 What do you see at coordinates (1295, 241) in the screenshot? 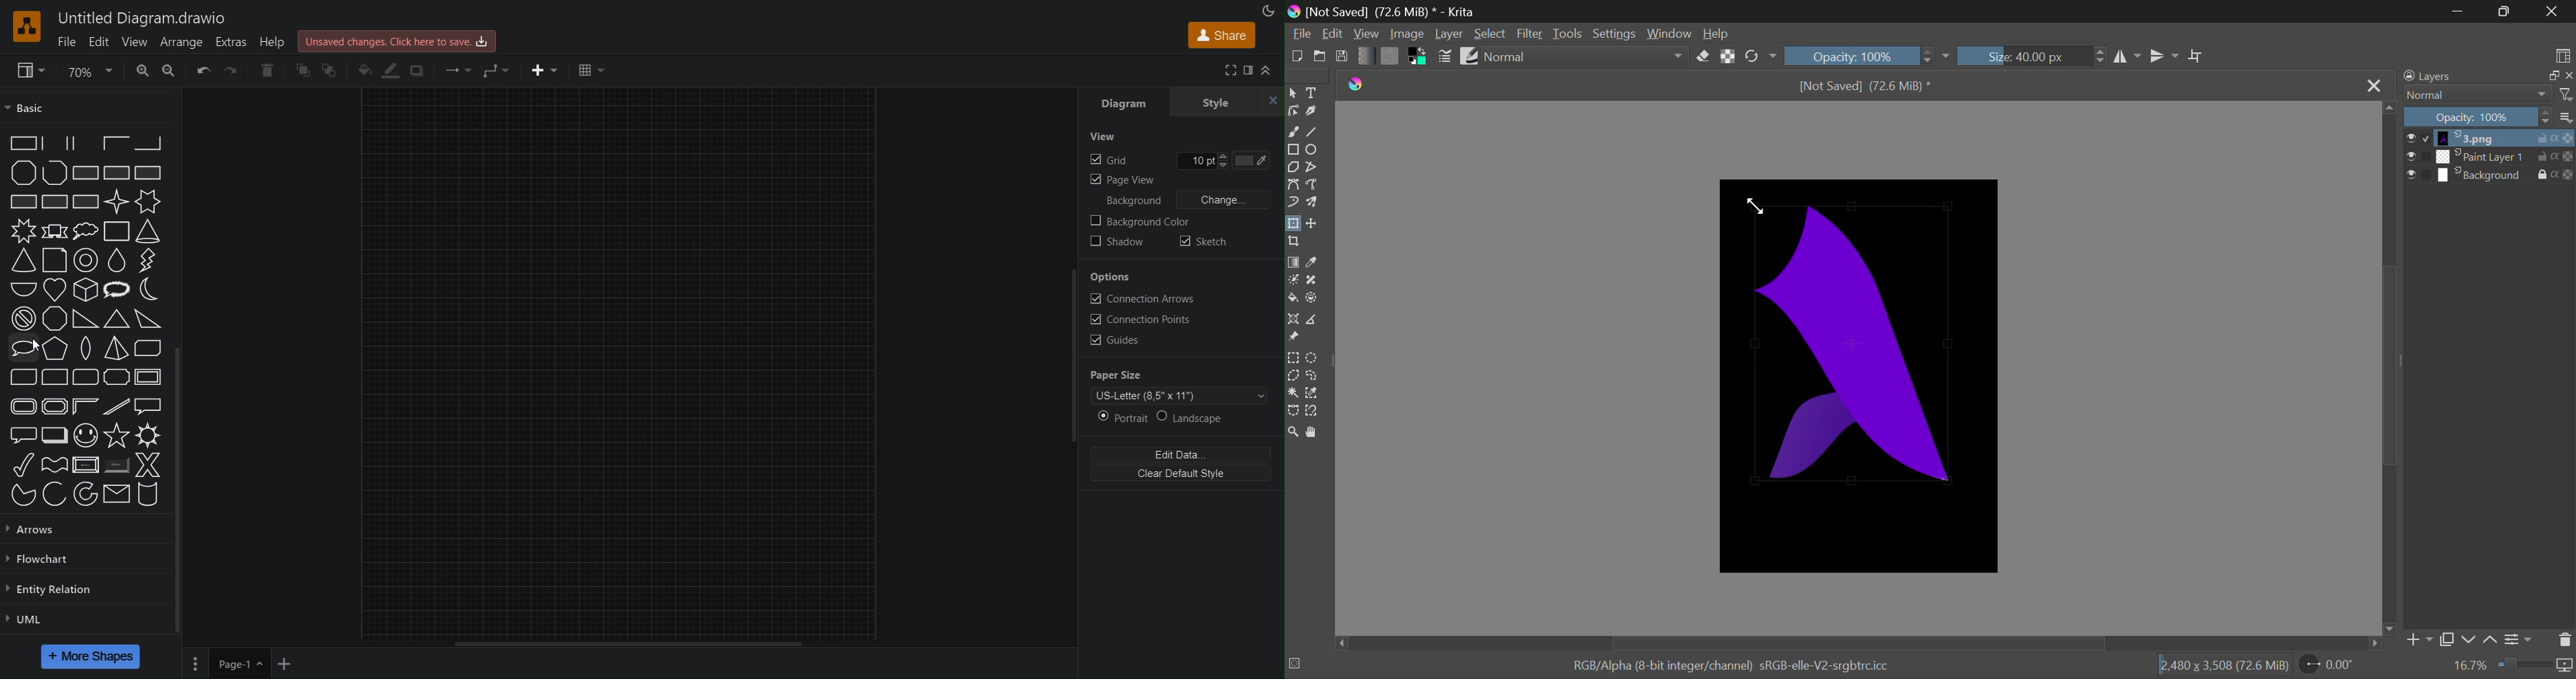
I see `Crop` at bounding box center [1295, 241].